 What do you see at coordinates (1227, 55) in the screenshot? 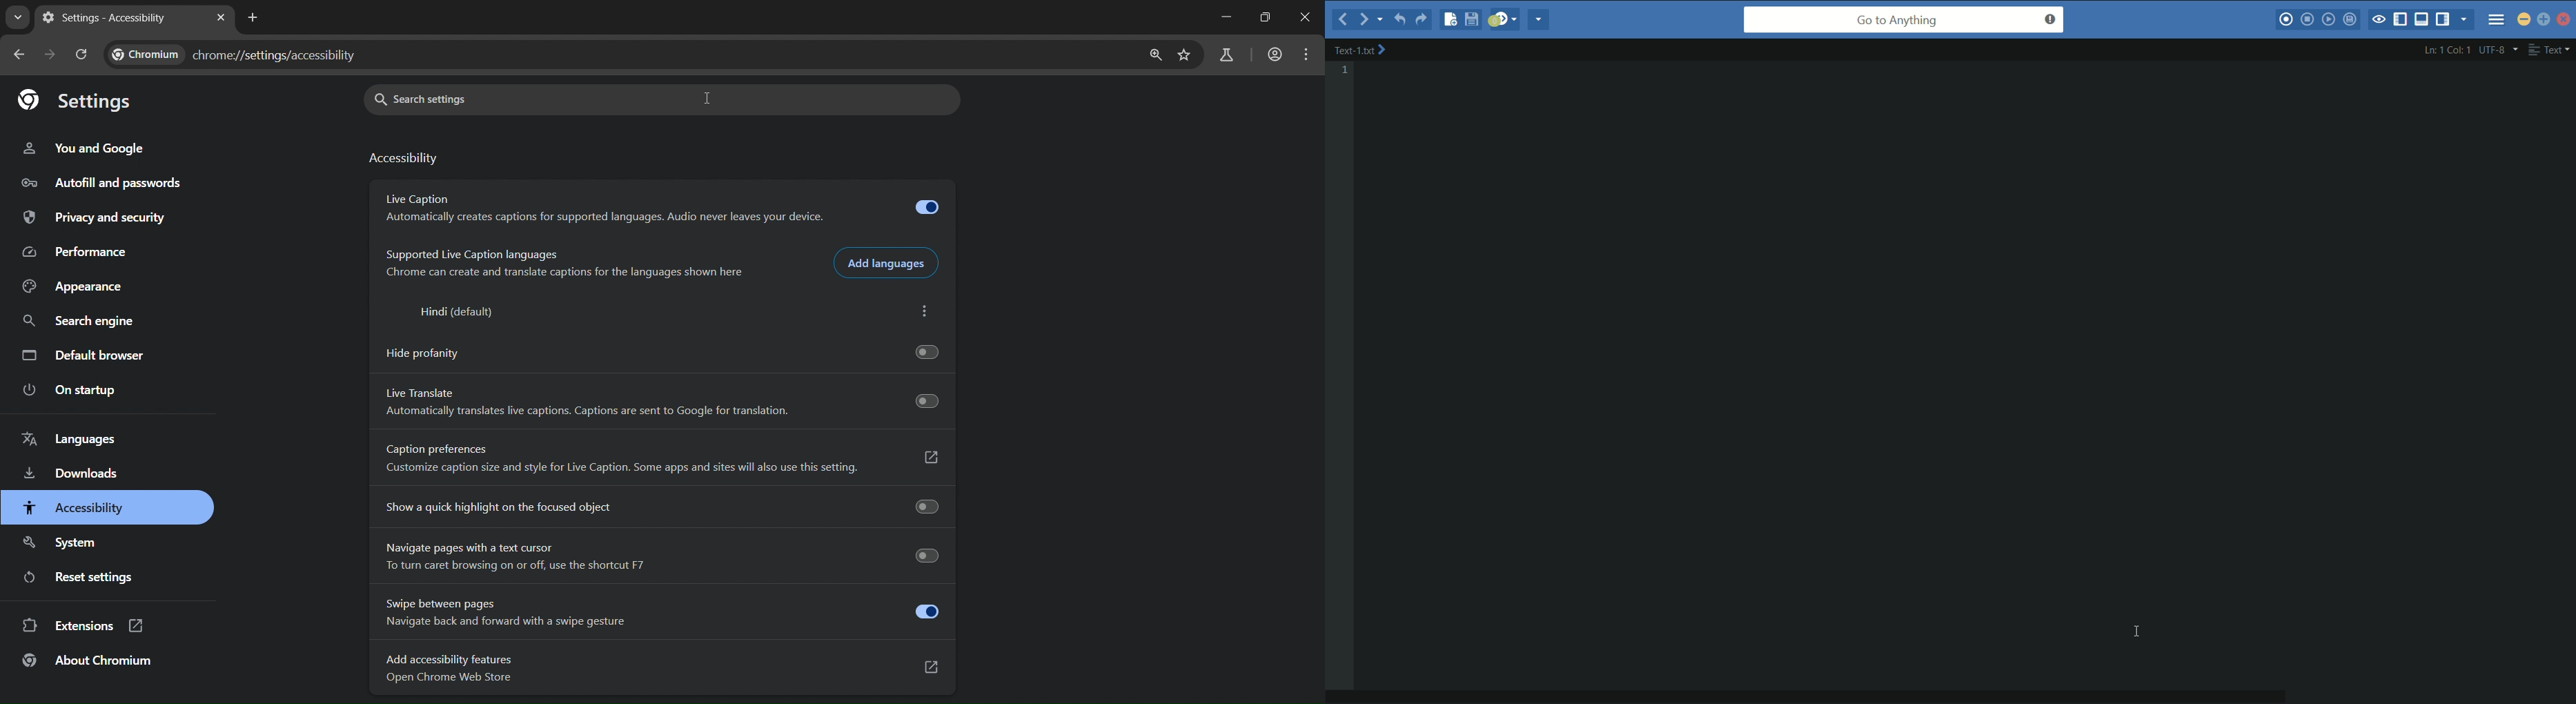
I see `earch labs` at bounding box center [1227, 55].